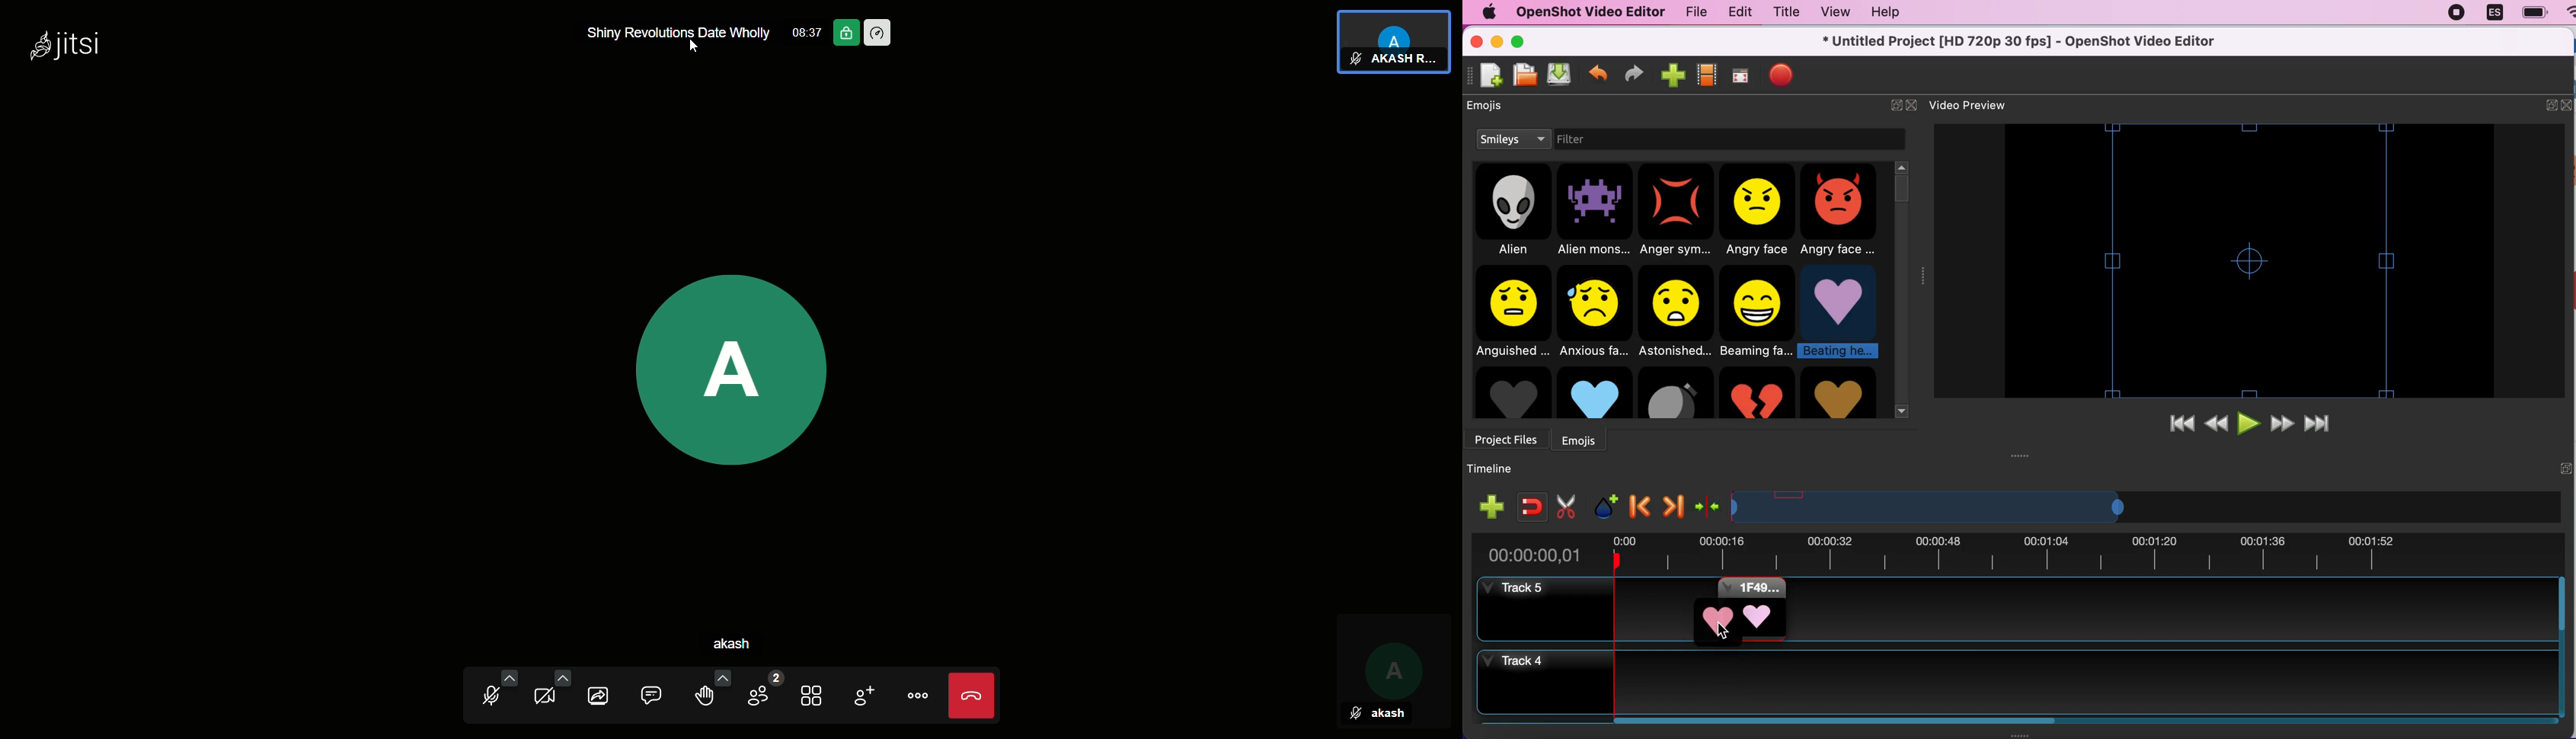 Image resolution: width=2576 pixels, height=756 pixels. What do you see at coordinates (1724, 630) in the screenshot?
I see `cursor` at bounding box center [1724, 630].